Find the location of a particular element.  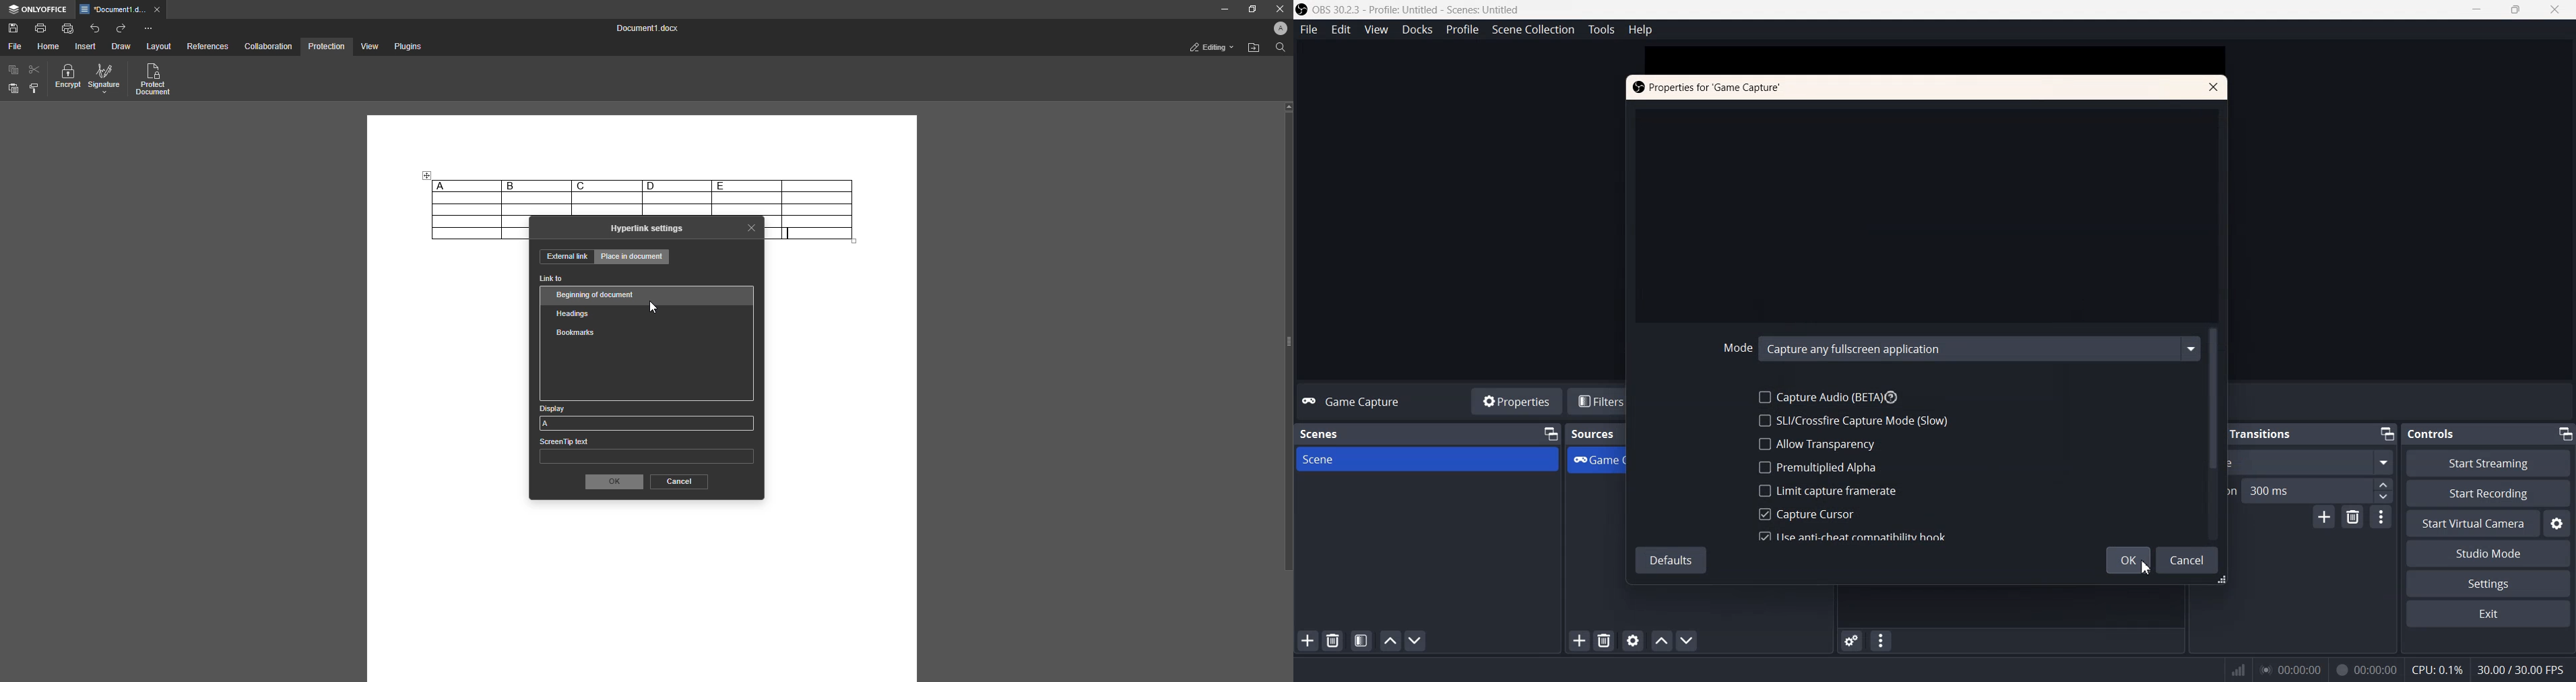

Cancel is located at coordinates (2186, 558).